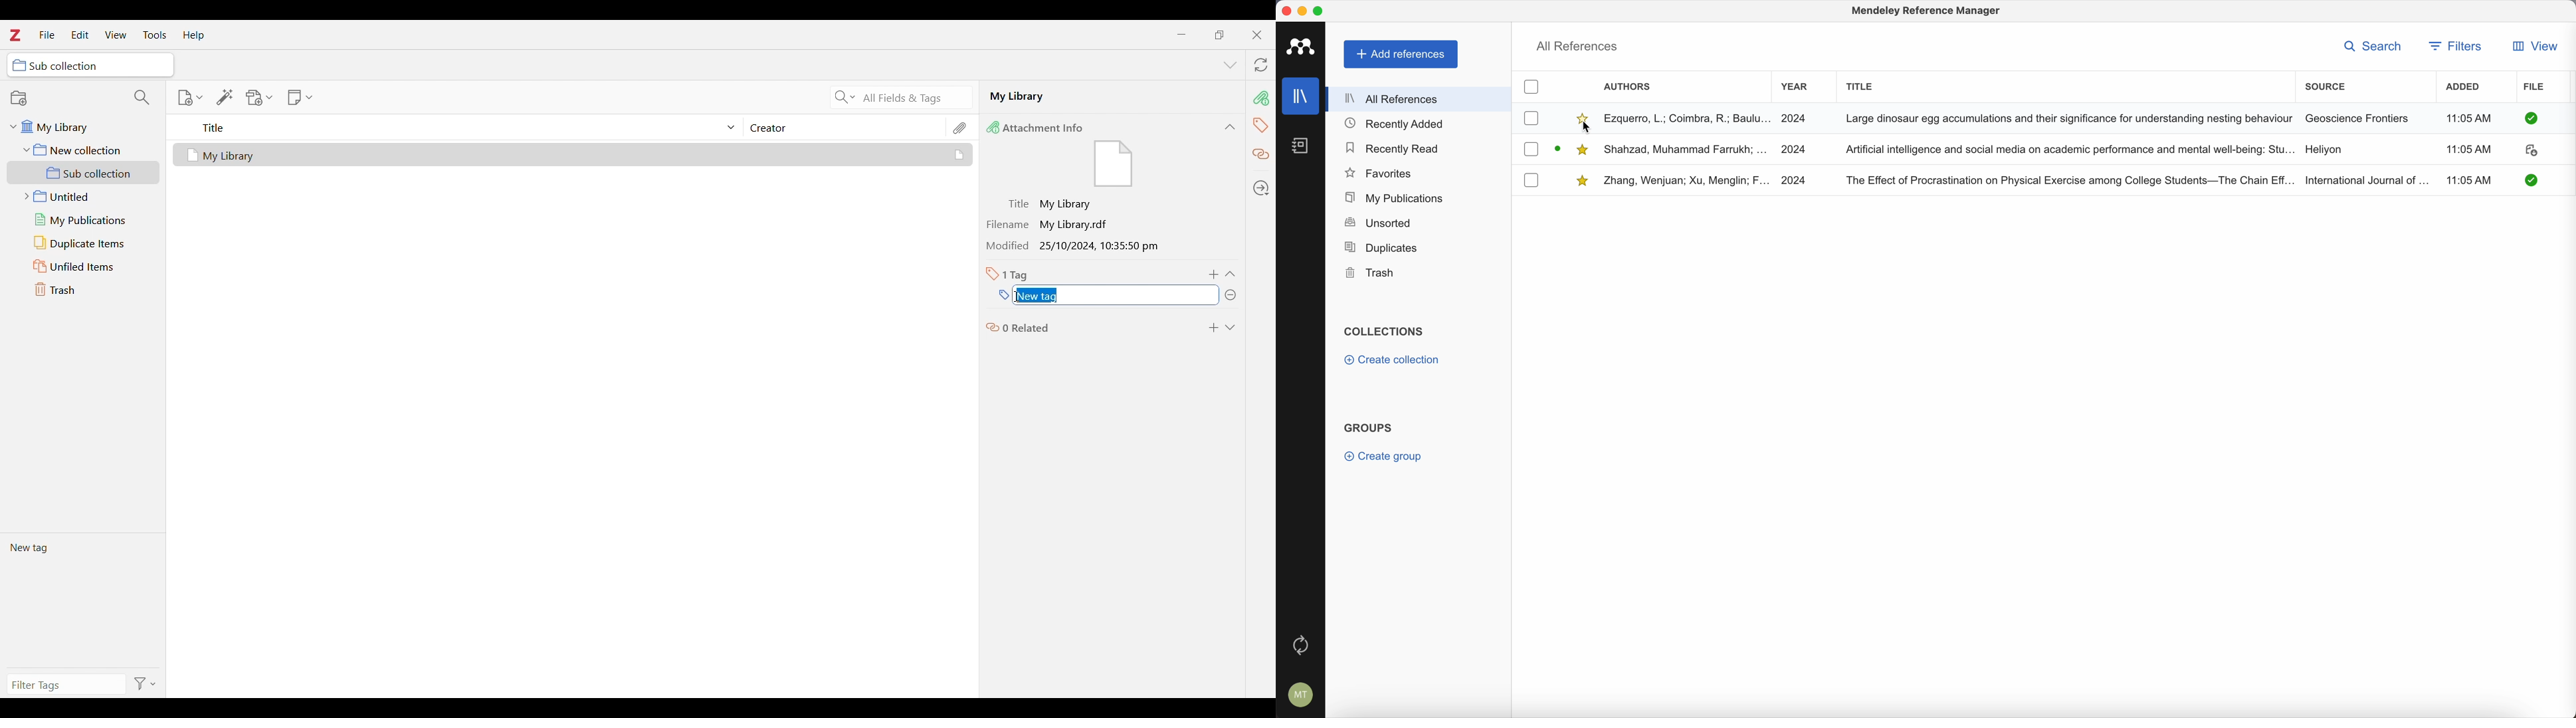  What do you see at coordinates (1039, 127) in the screenshot?
I see `Attachment Info` at bounding box center [1039, 127].